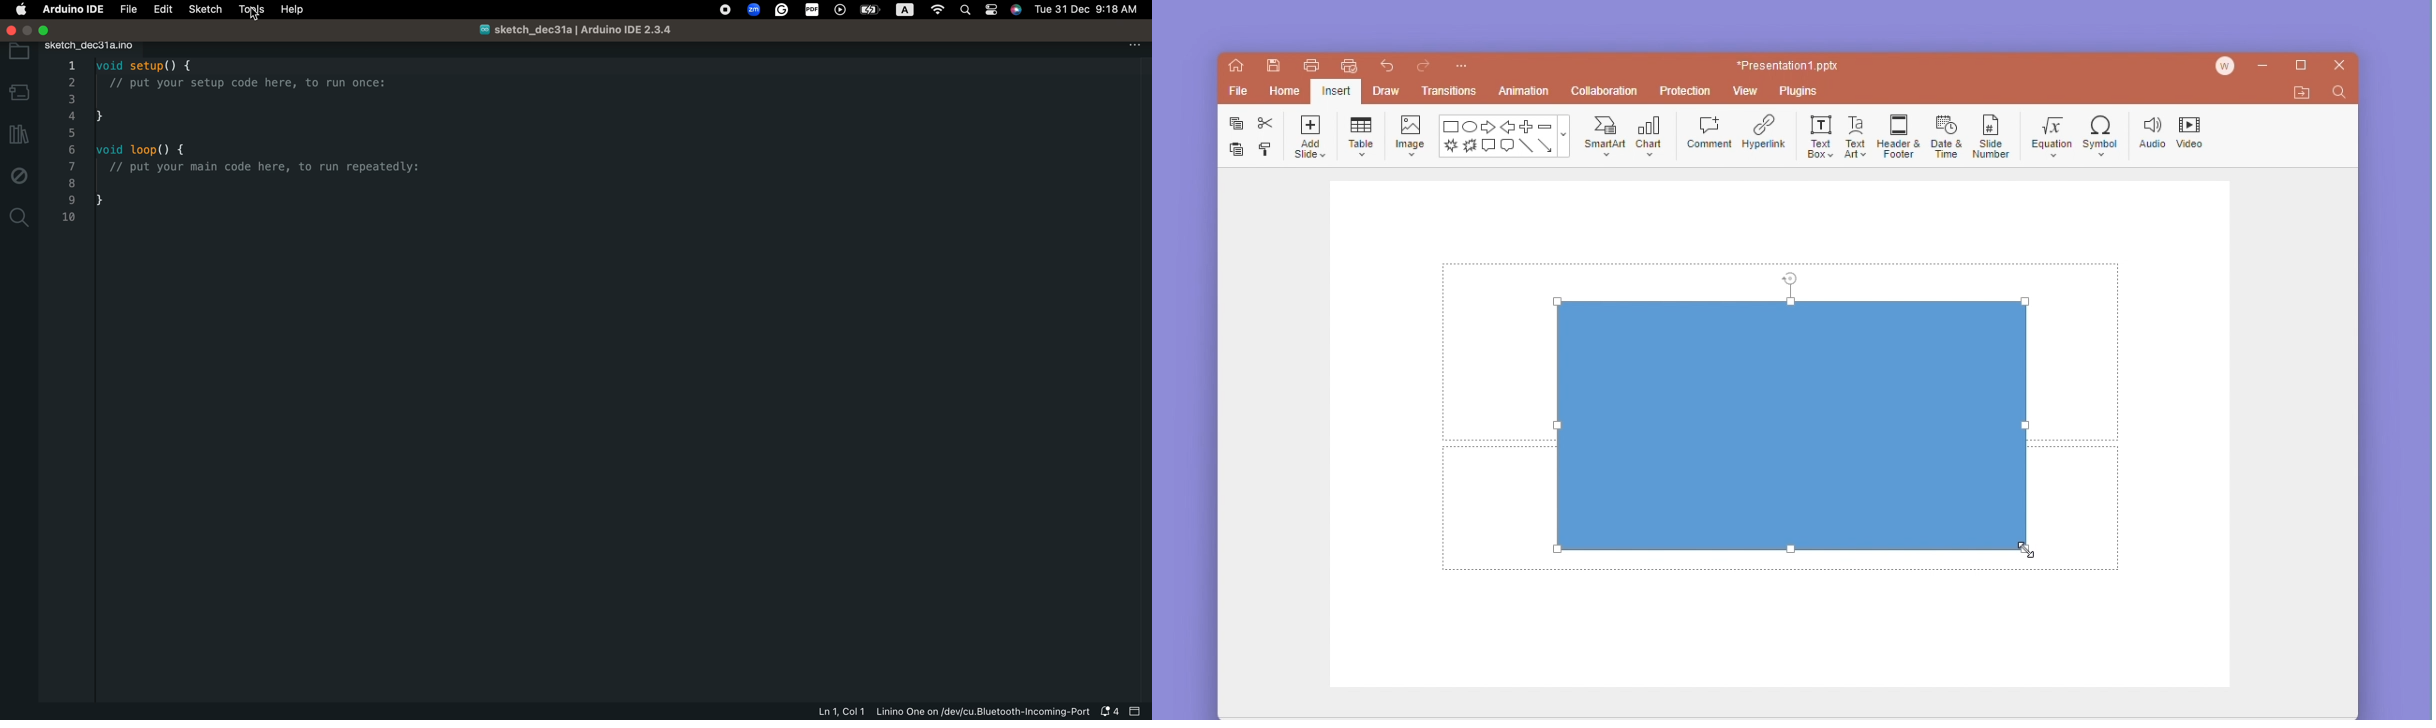  Describe the element at coordinates (1238, 91) in the screenshot. I see `file` at that location.